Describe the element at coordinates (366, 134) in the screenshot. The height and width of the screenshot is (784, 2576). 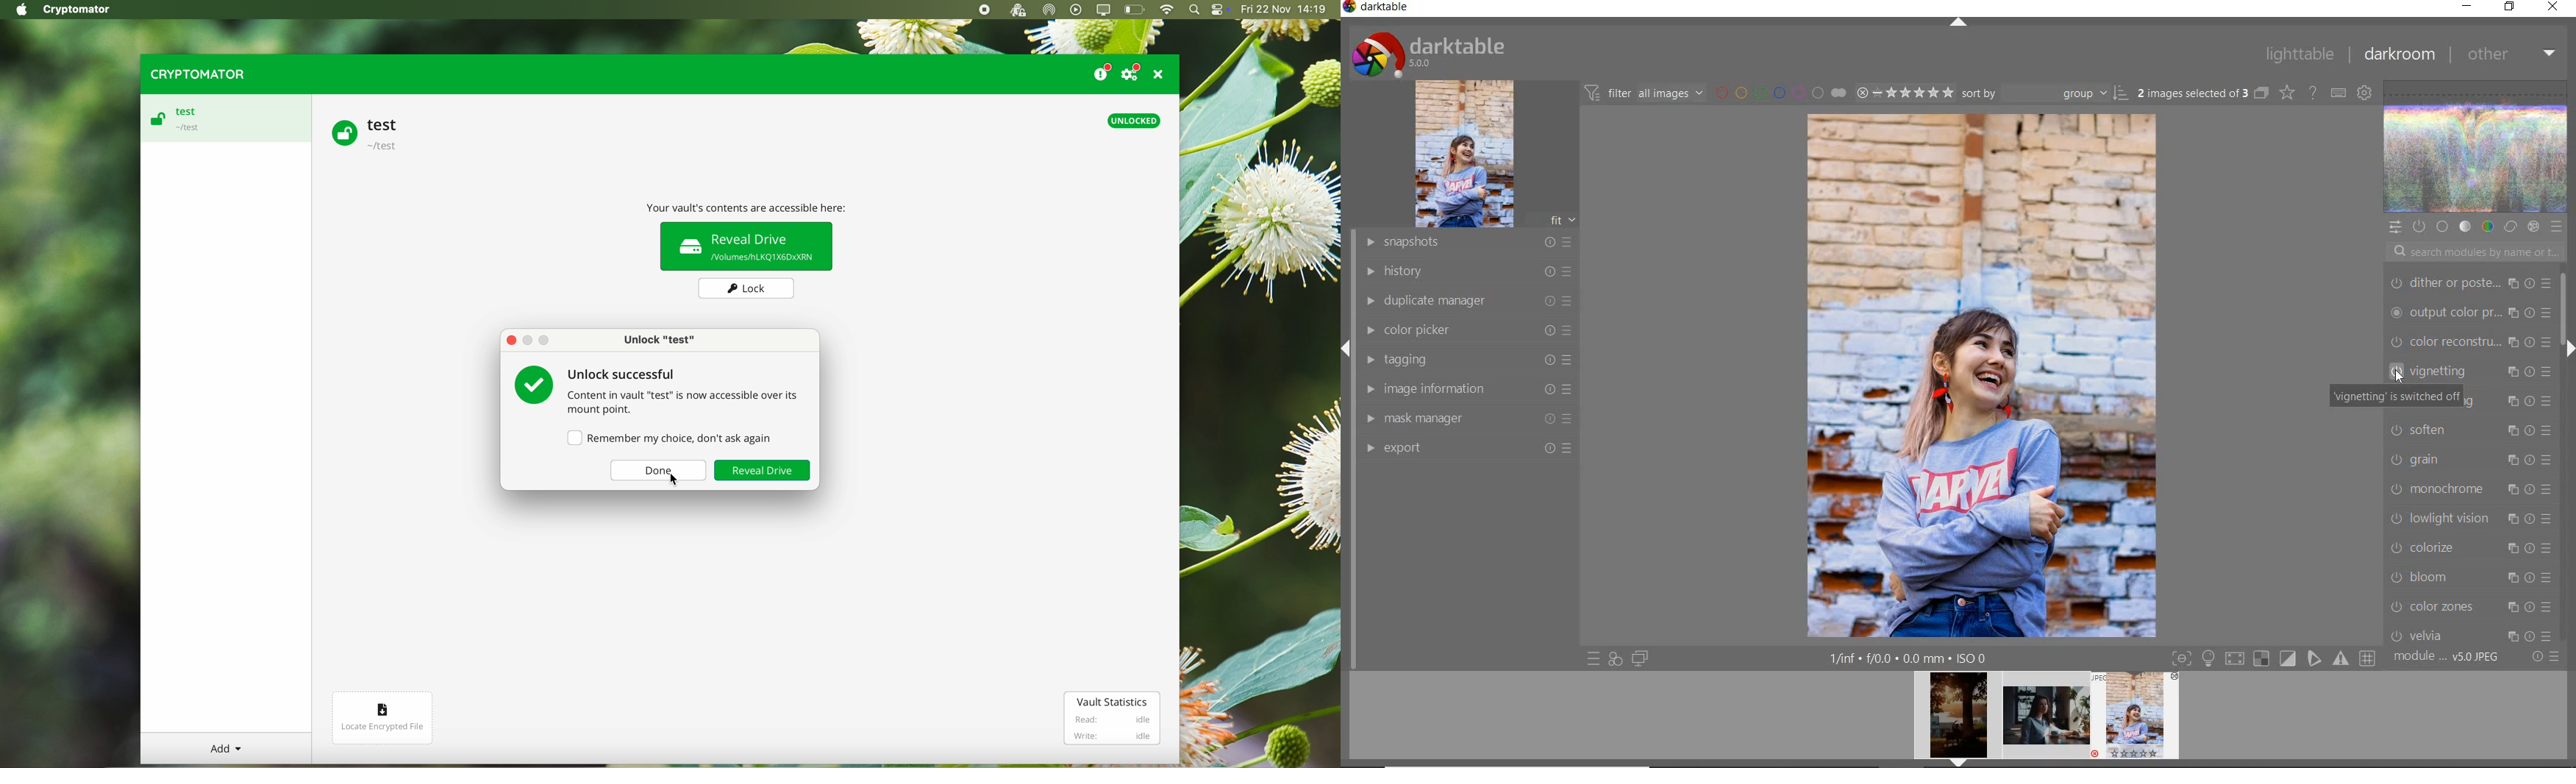
I see `test vault unlocked` at that location.